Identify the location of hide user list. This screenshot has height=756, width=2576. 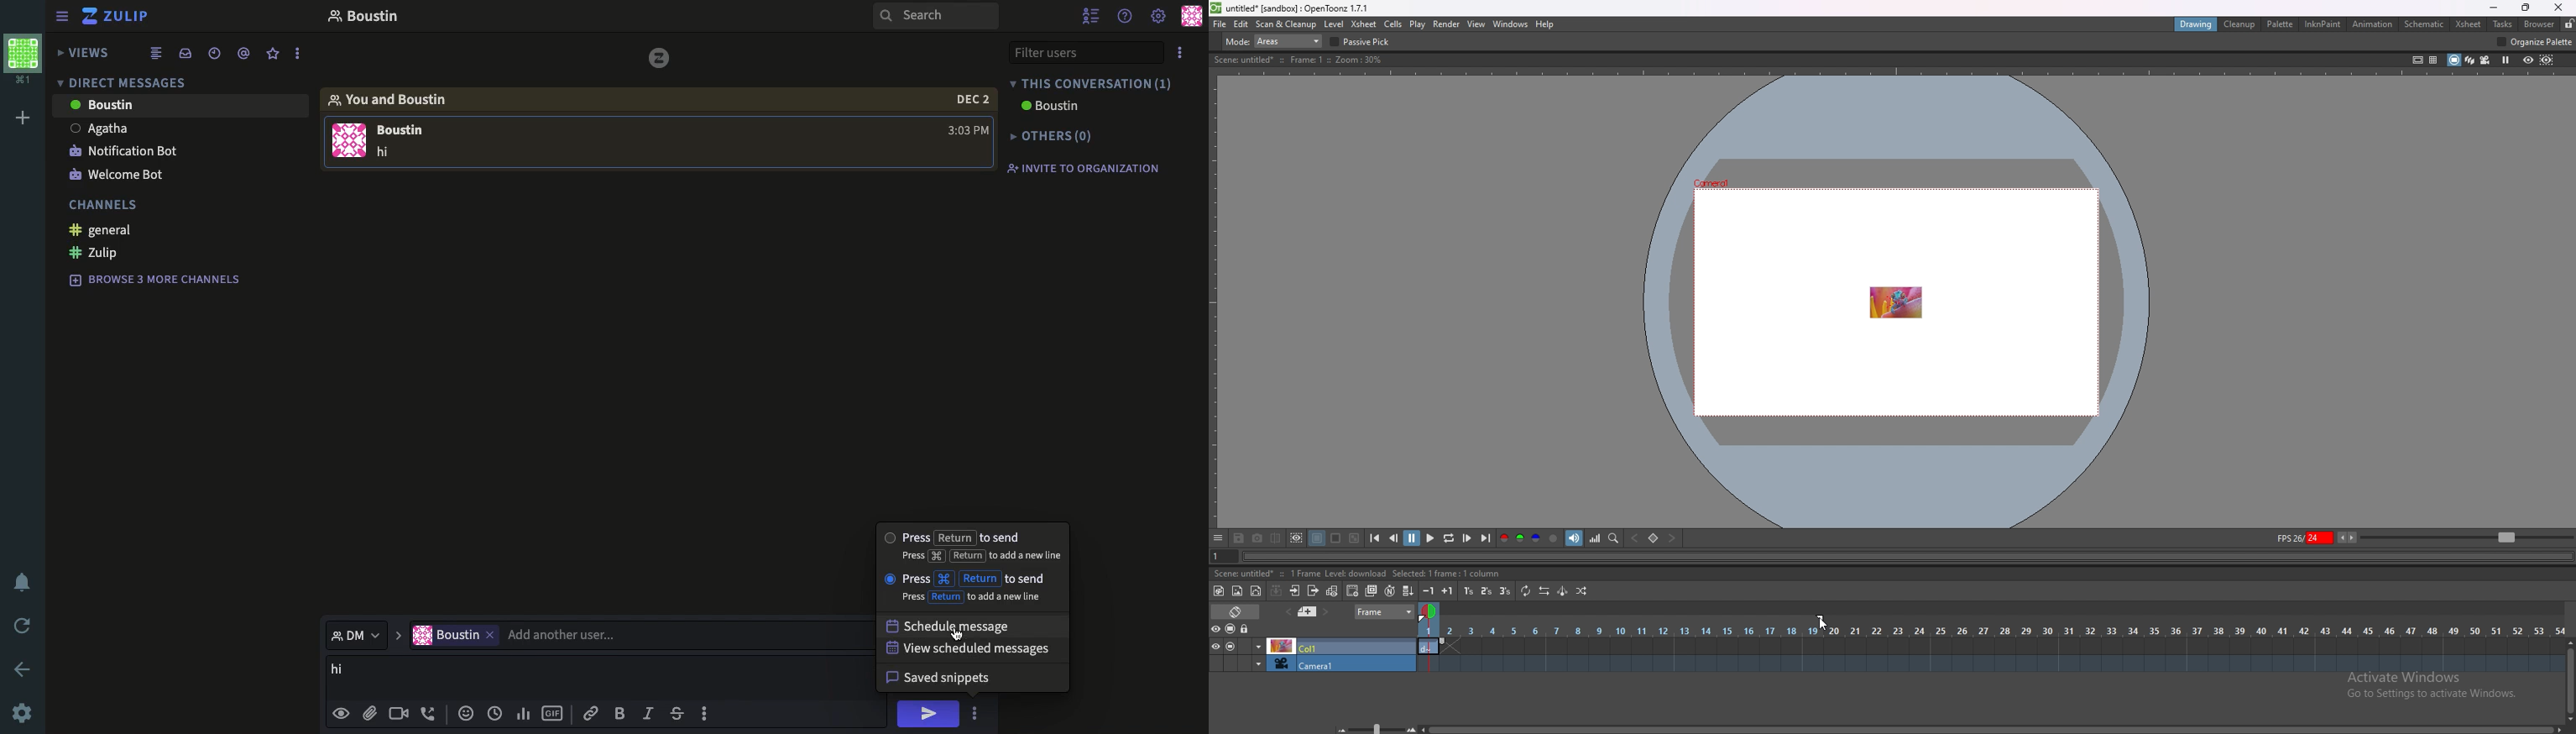
(1091, 16).